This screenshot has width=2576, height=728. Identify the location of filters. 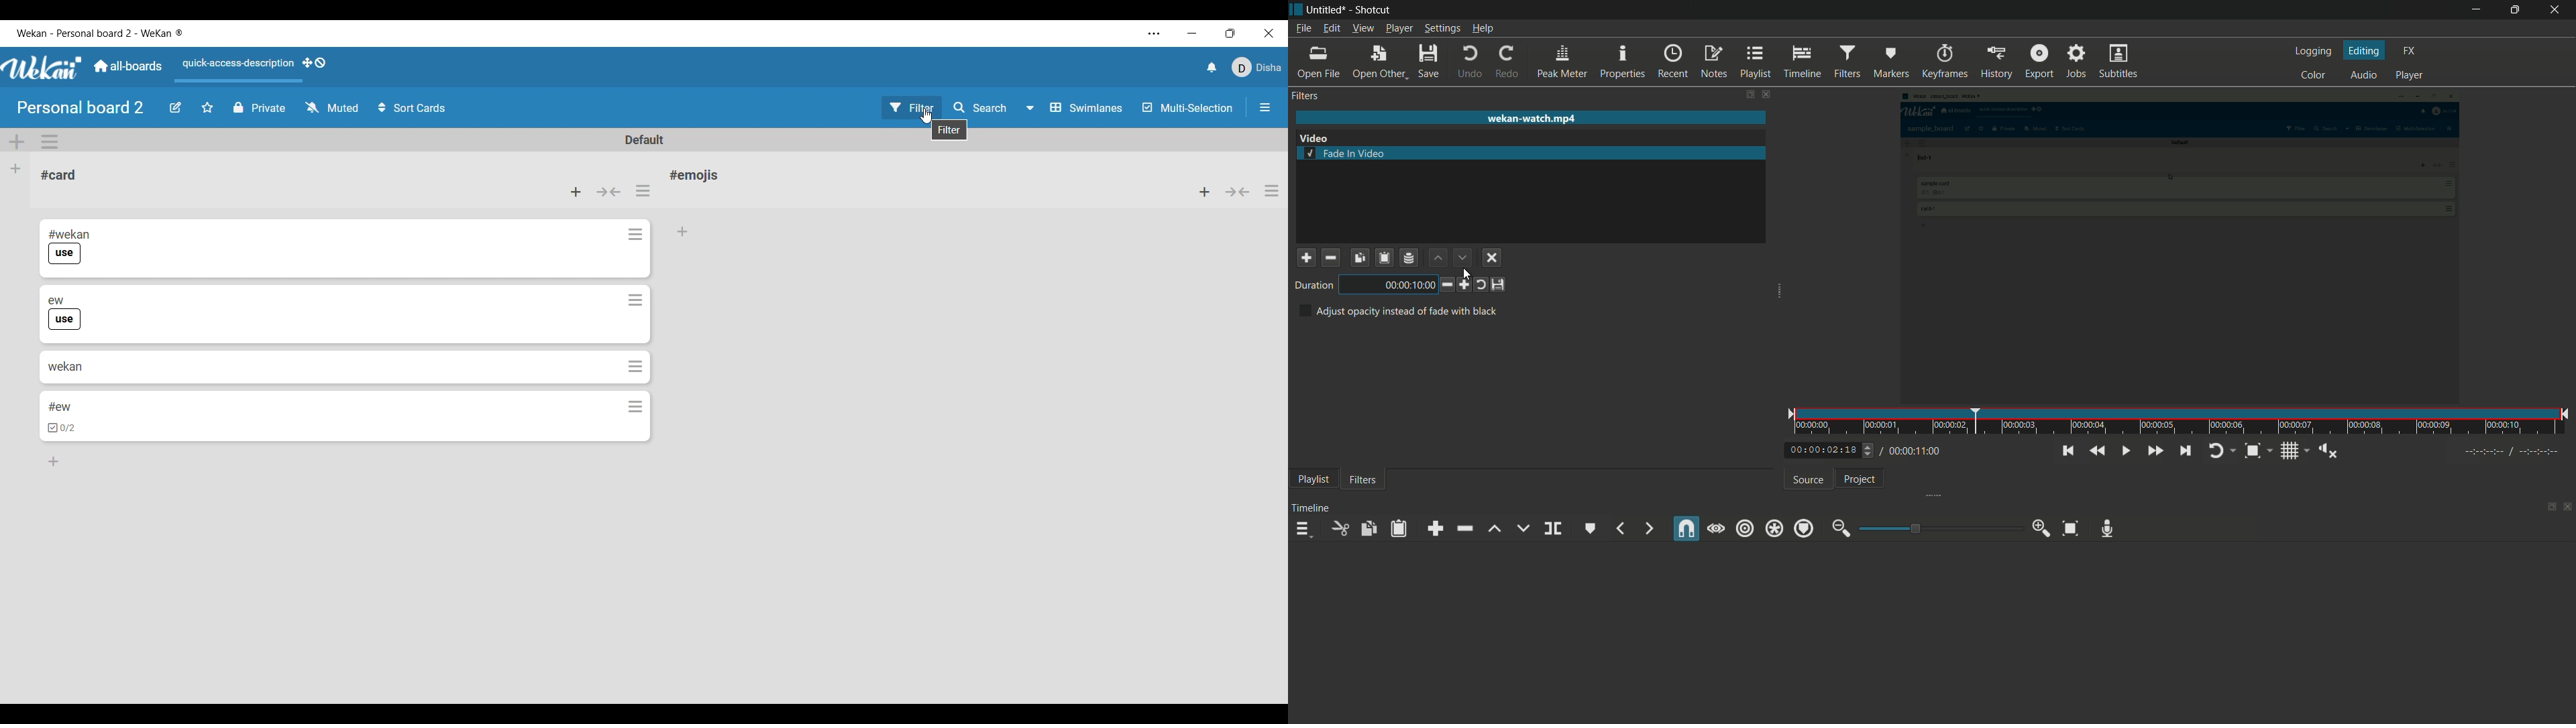
(1363, 481).